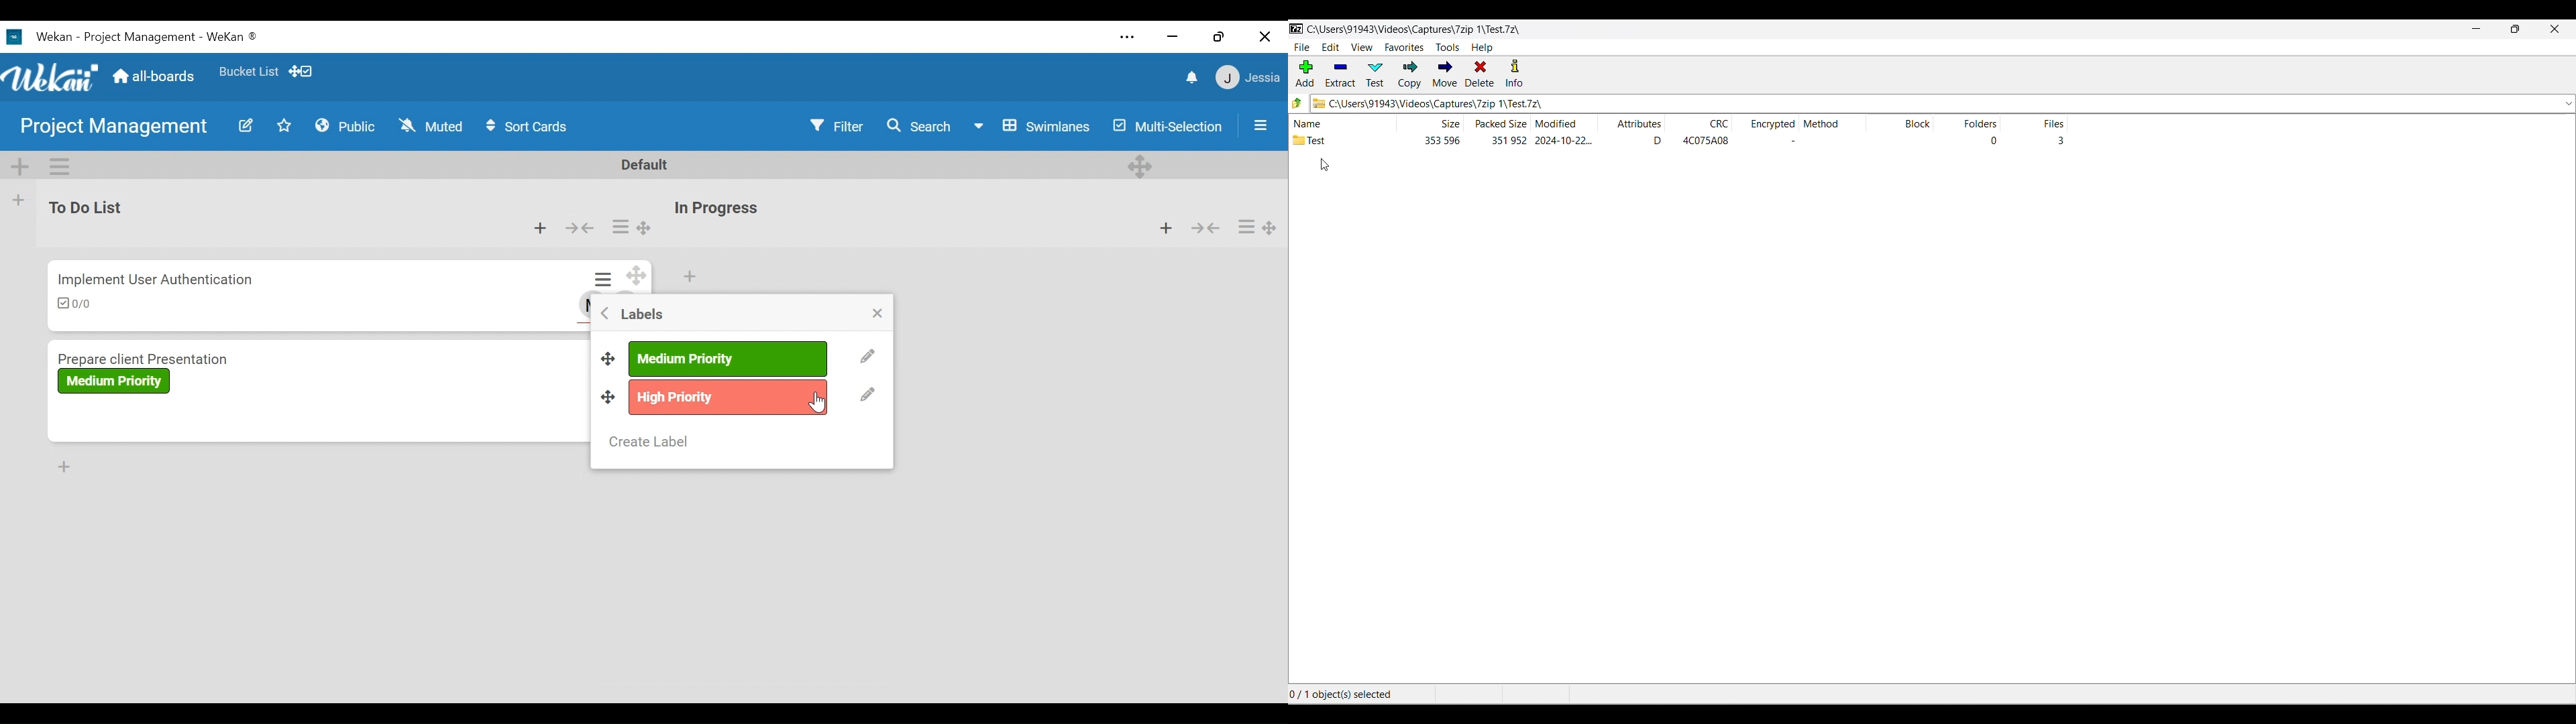 This screenshot has width=2576, height=728. What do you see at coordinates (639, 314) in the screenshot?
I see `labels` at bounding box center [639, 314].